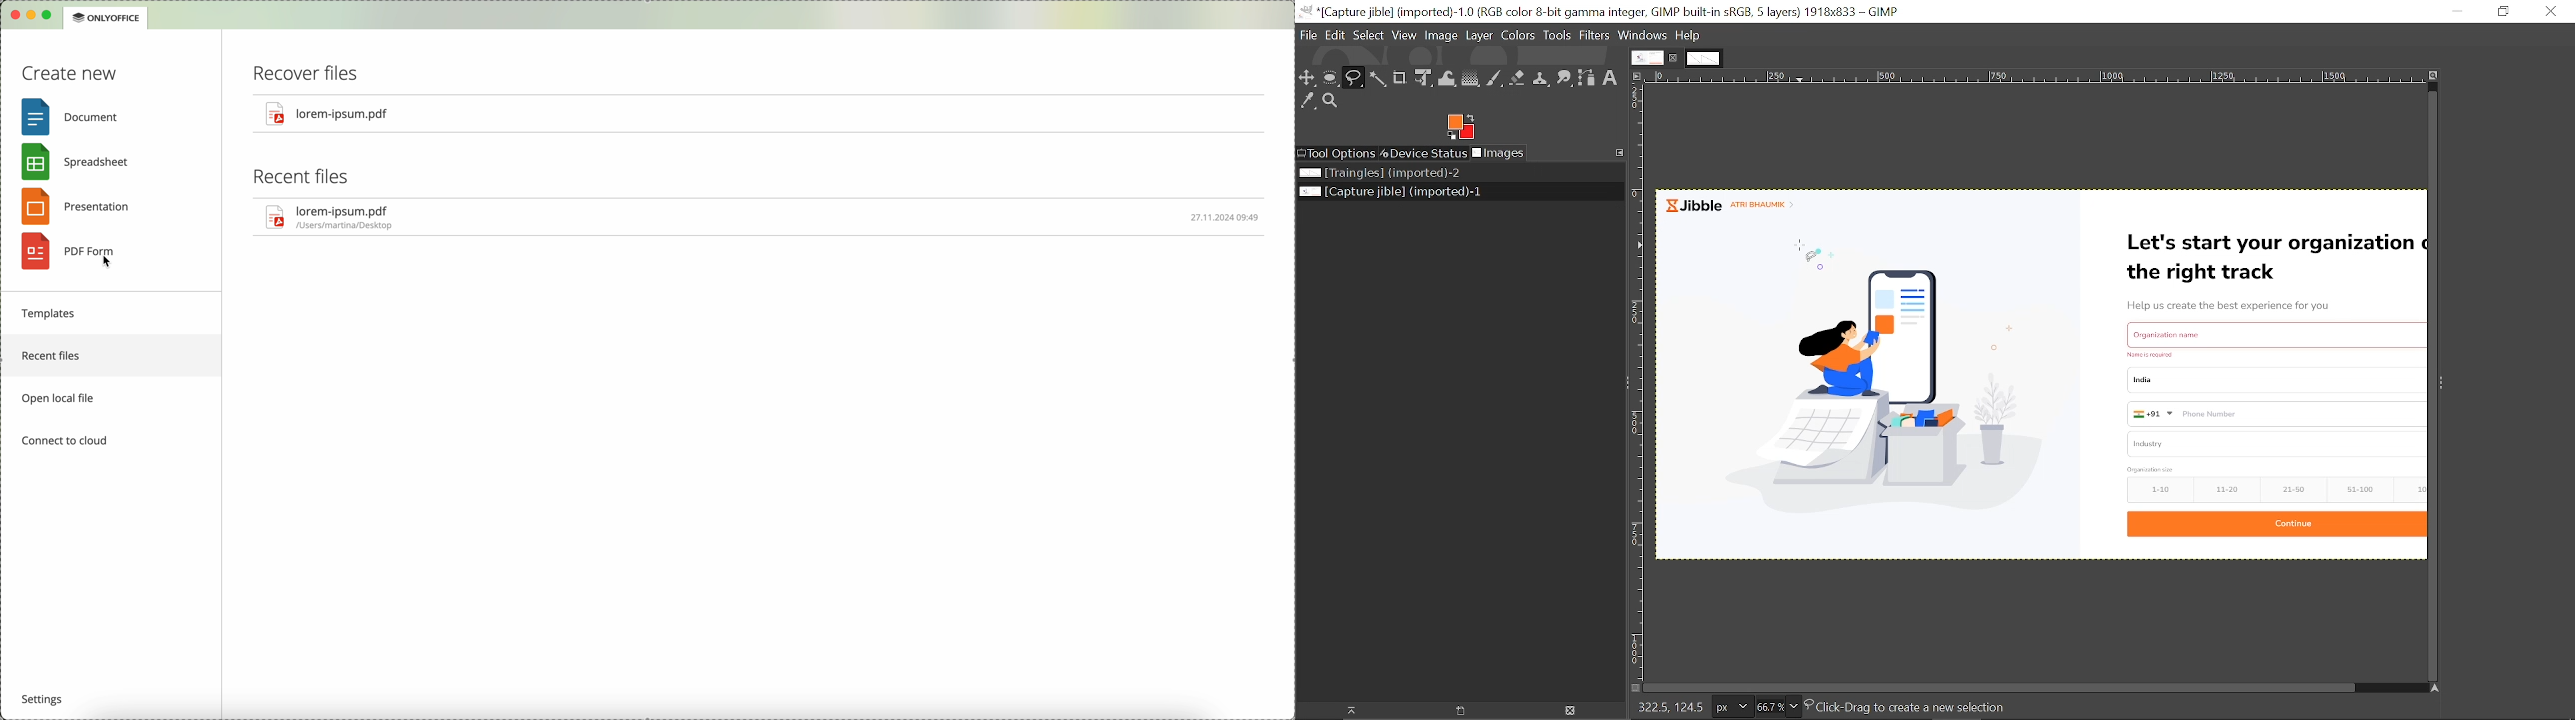  I want to click on ONLYOFFICE, so click(106, 19).